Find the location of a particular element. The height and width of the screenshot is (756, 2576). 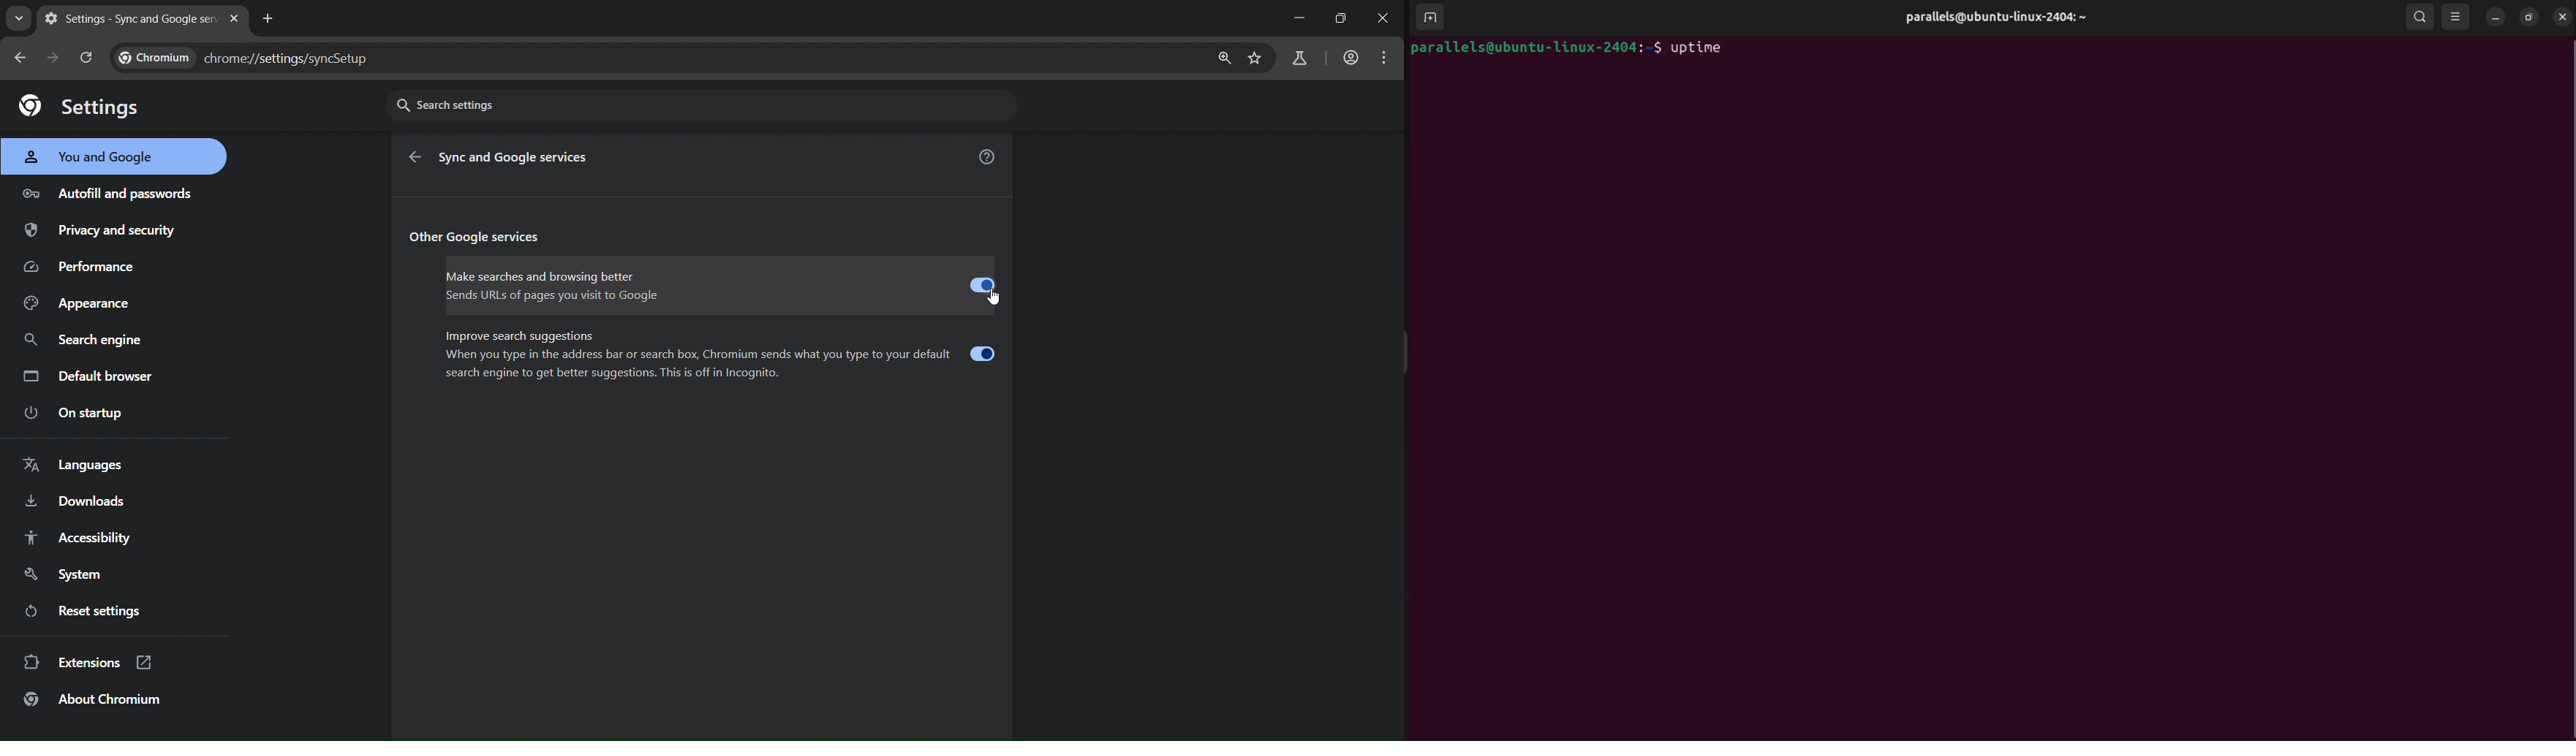

restore down is located at coordinates (1342, 20).